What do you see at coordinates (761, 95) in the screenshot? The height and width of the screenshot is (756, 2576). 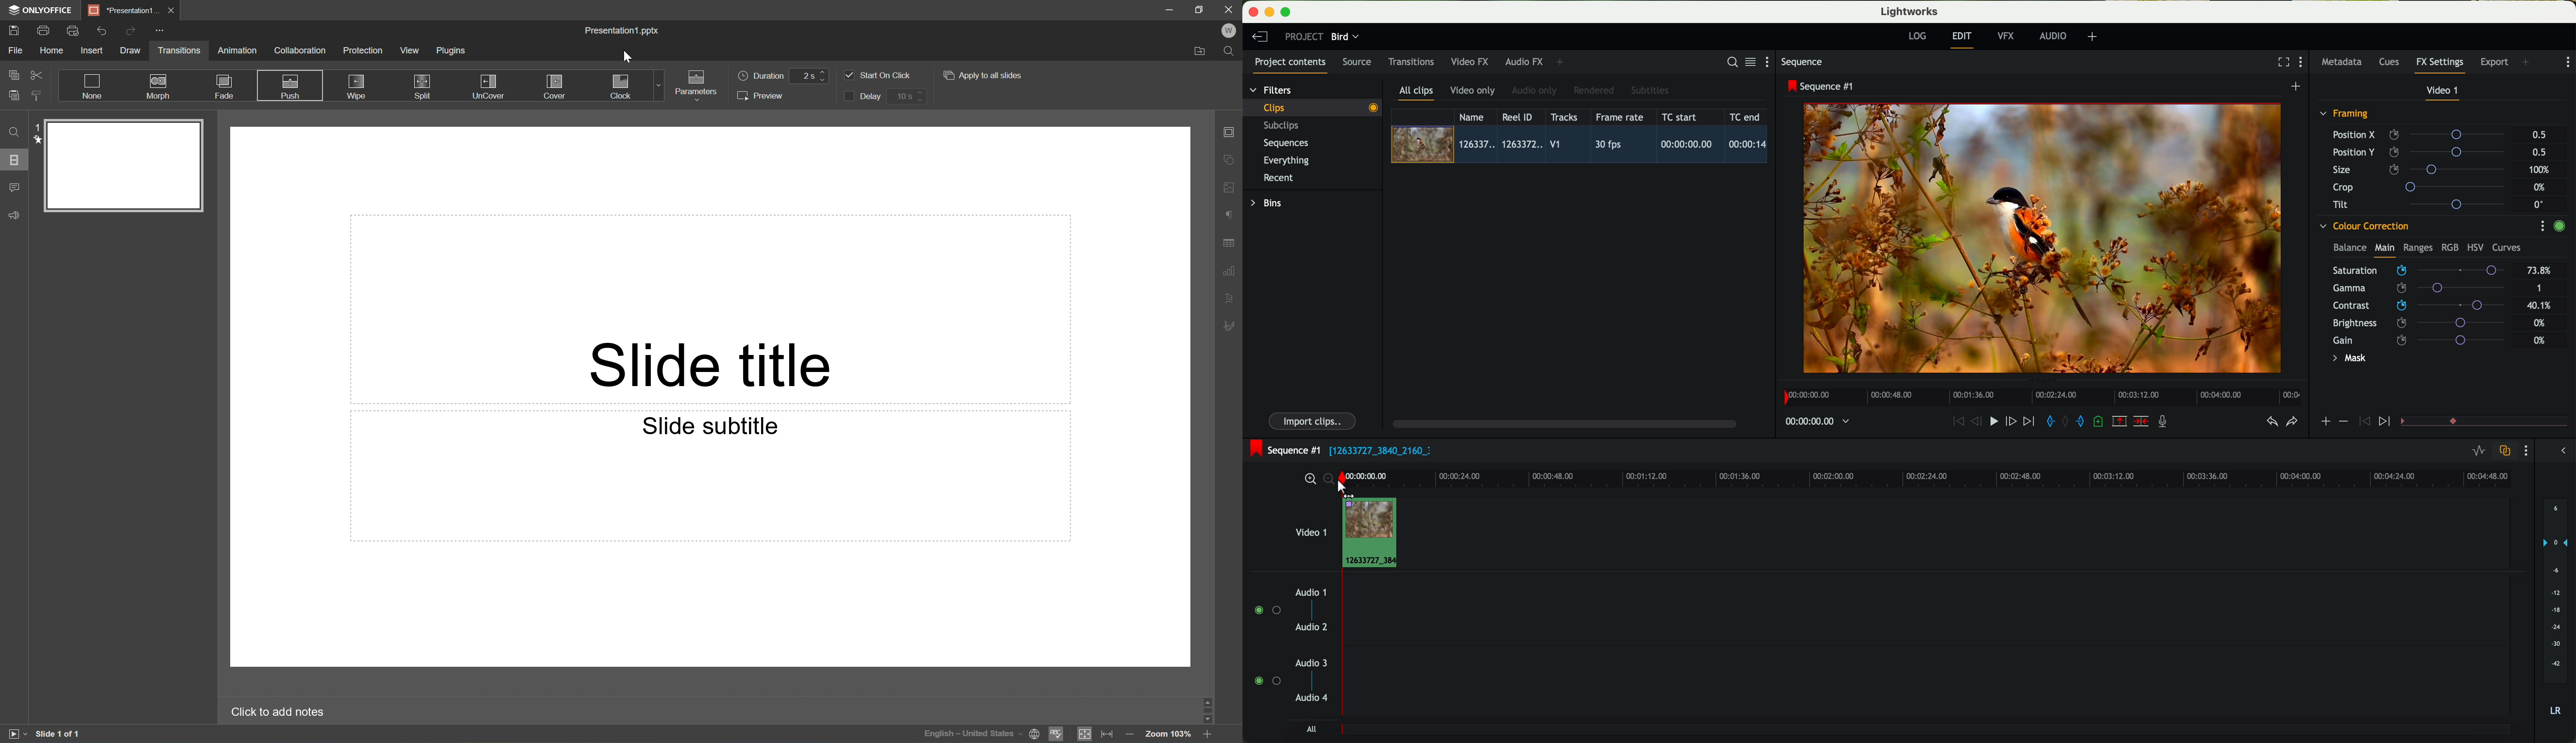 I see `Preview` at bounding box center [761, 95].